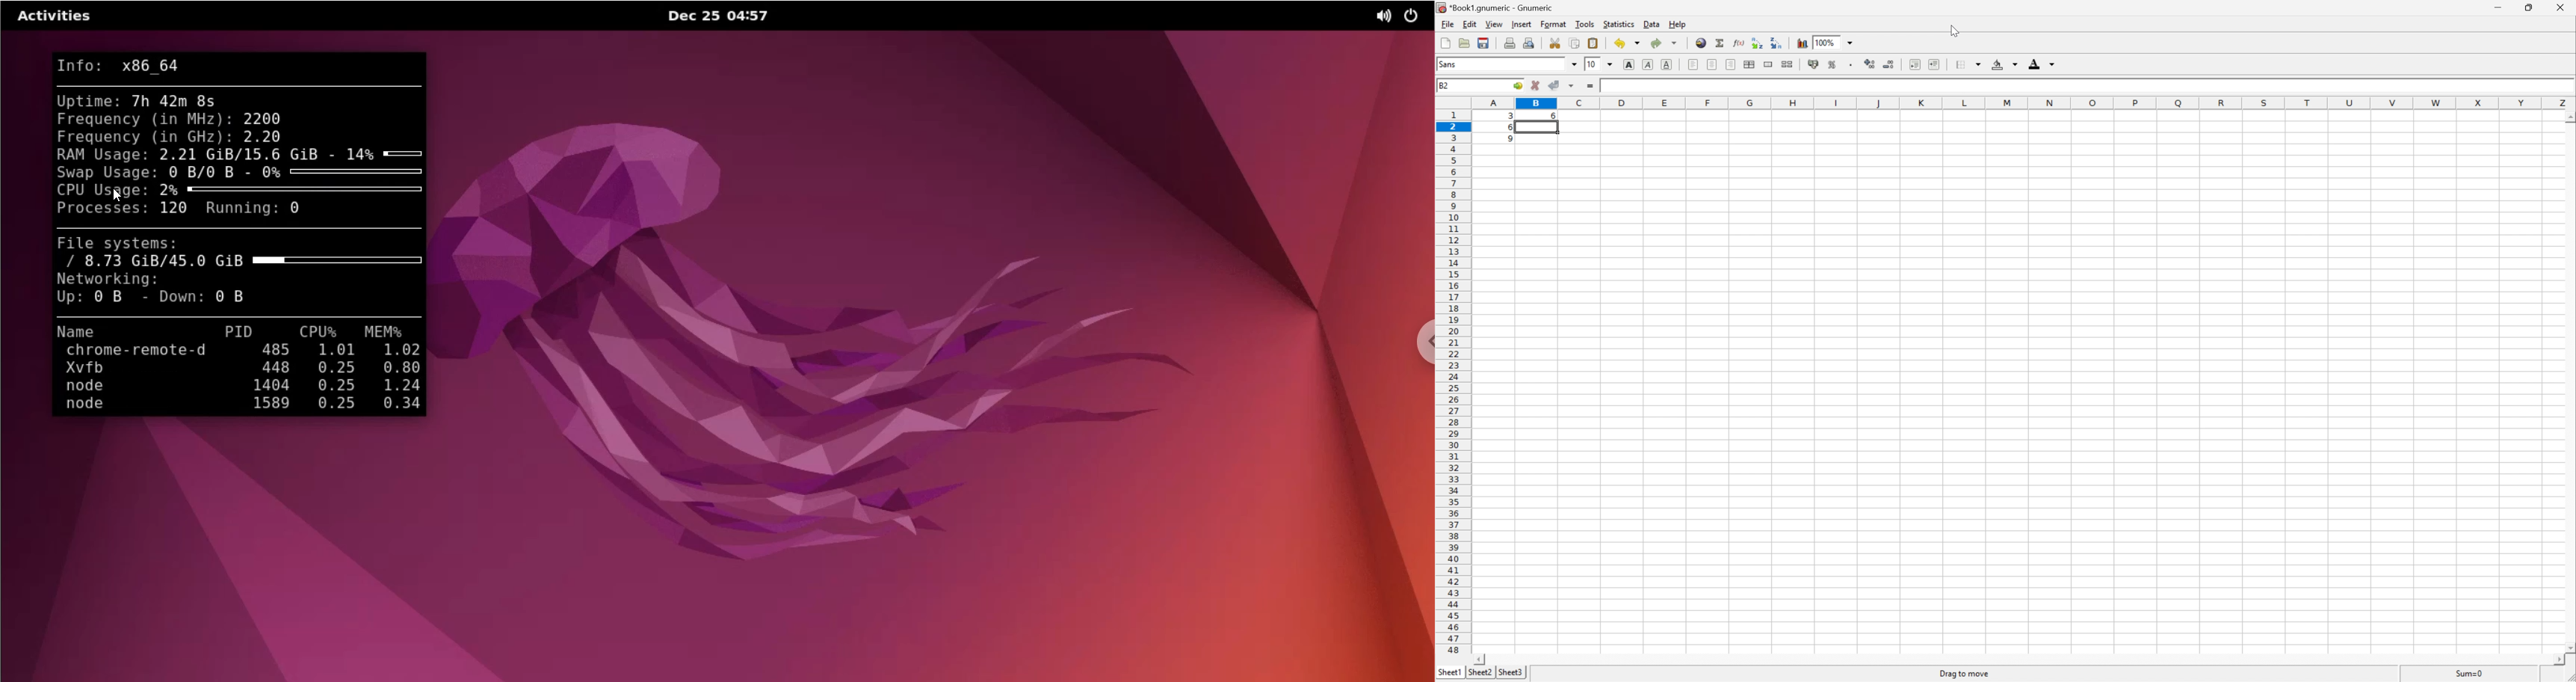 The width and height of the screenshot is (2576, 700). I want to click on Borders, so click(1967, 64).